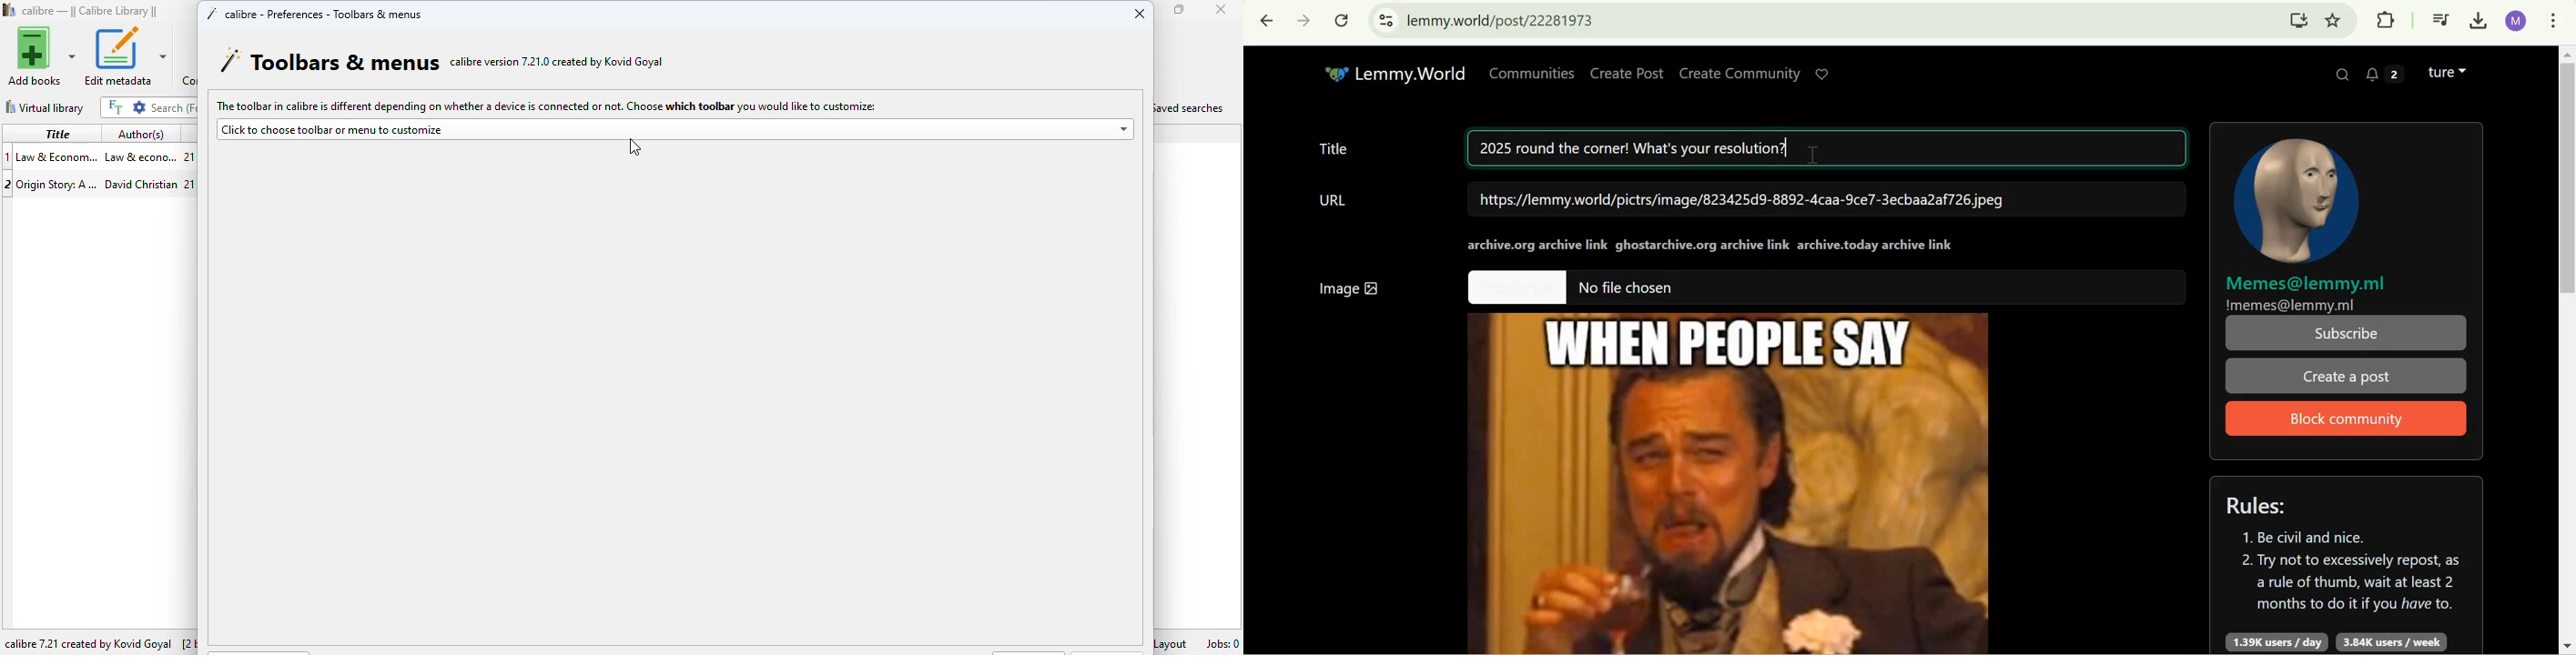 The image size is (2576, 672). I want to click on Lemmy.World, so click(1410, 74).